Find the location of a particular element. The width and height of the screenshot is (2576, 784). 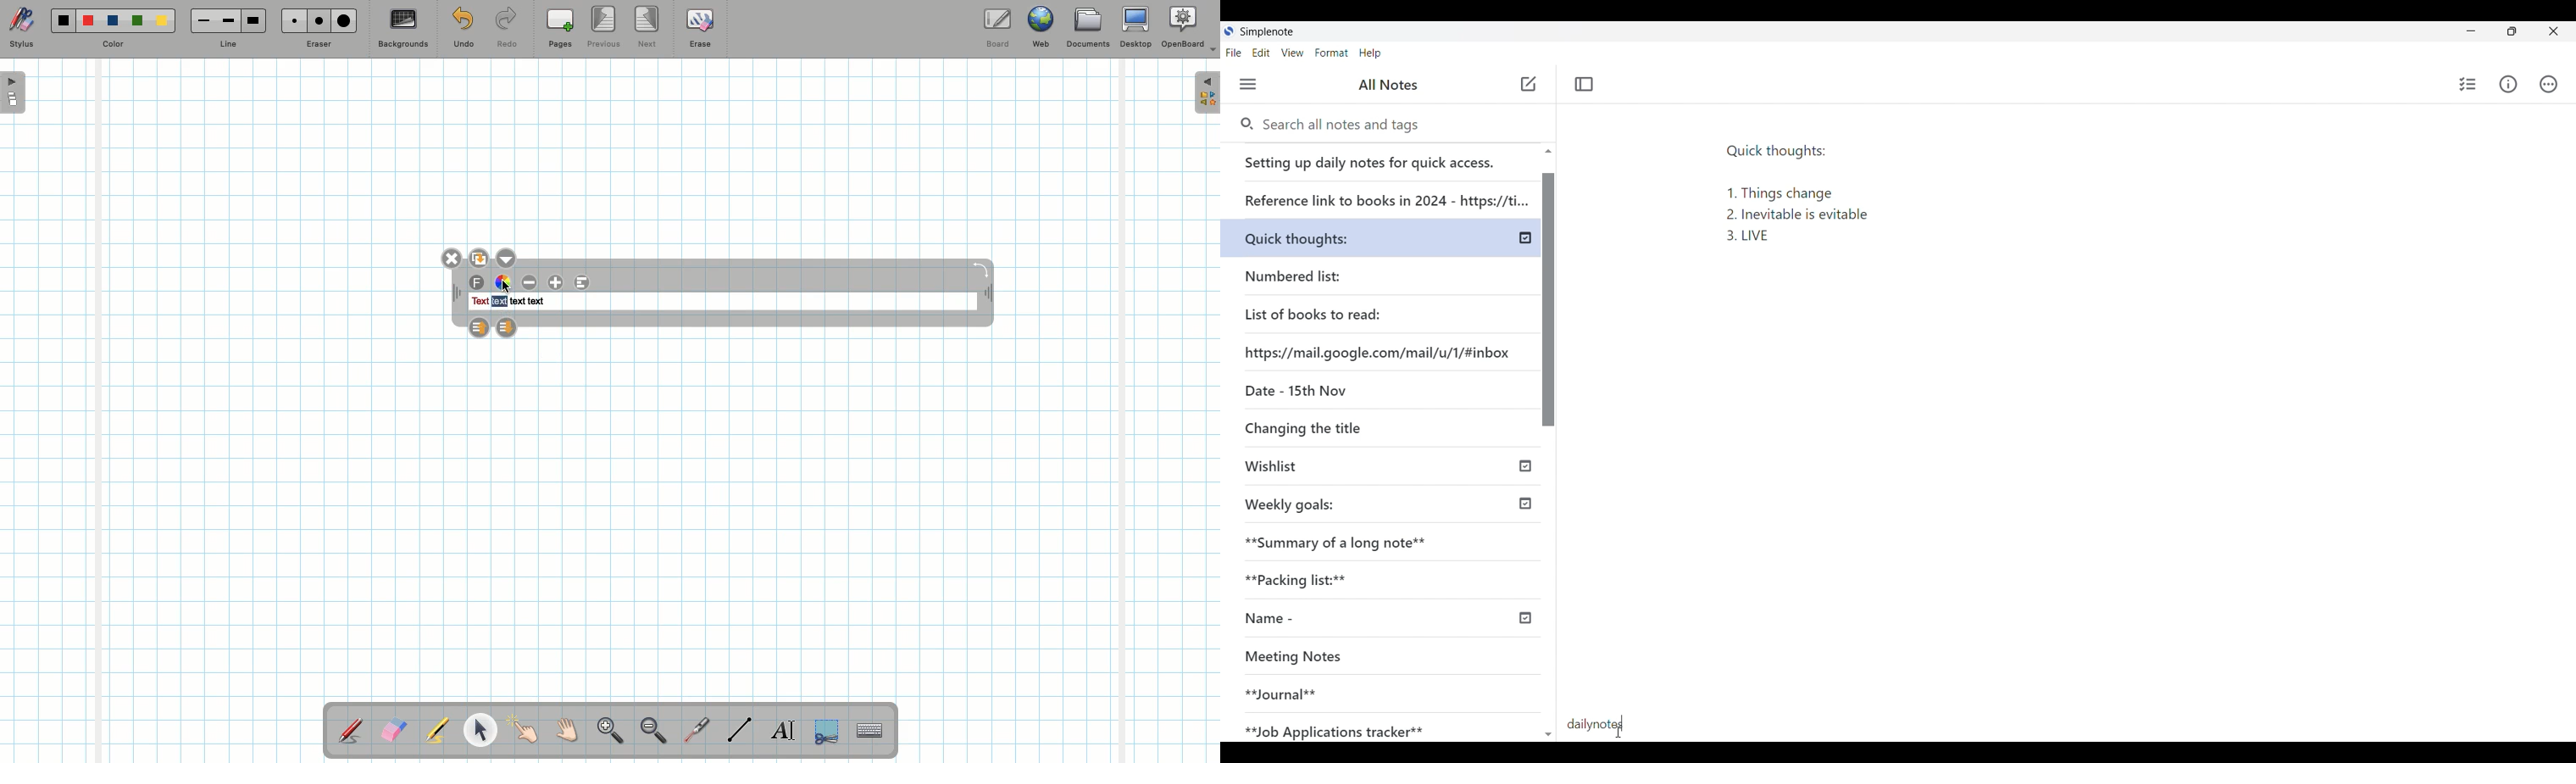

Pointer is located at coordinates (480, 730).